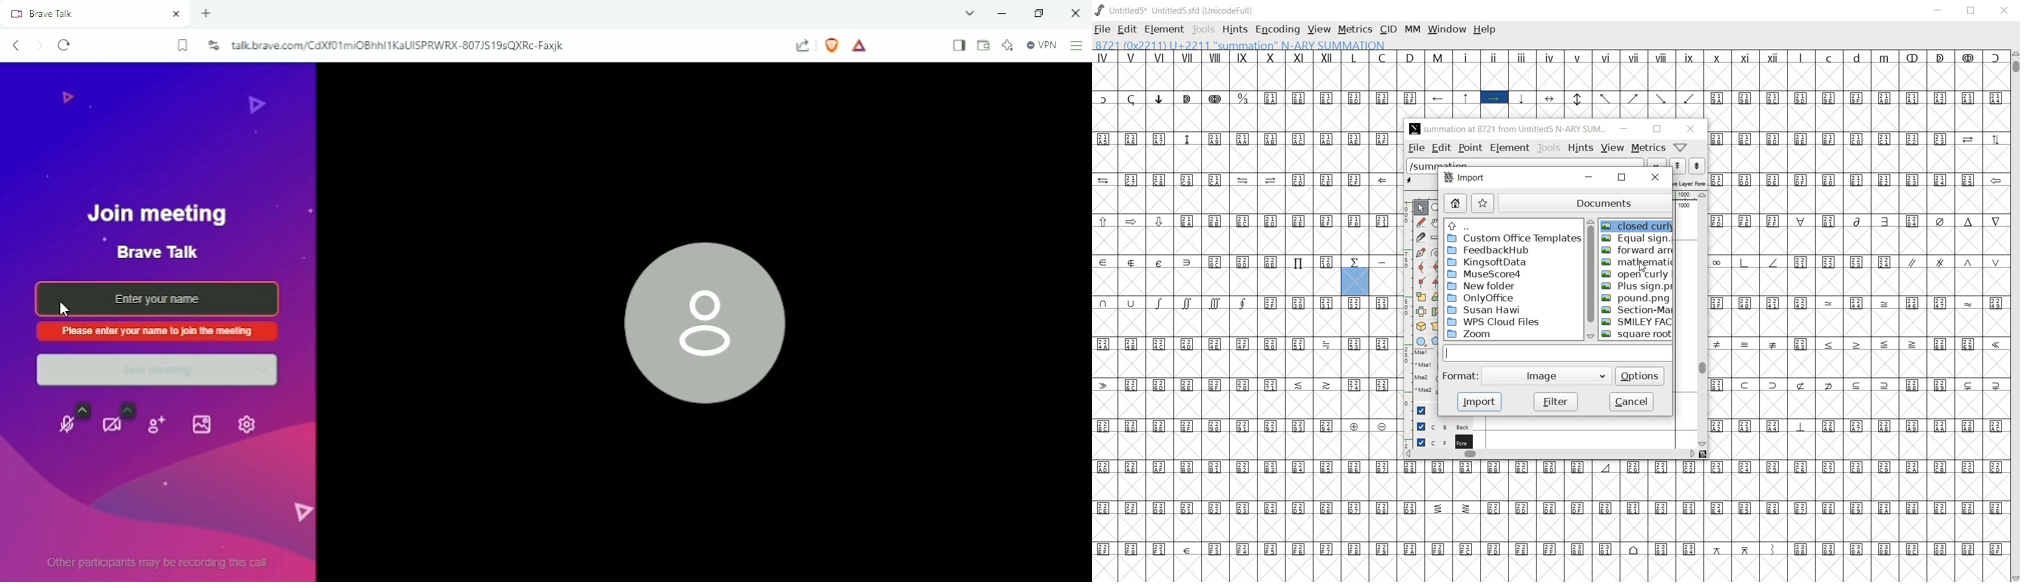 The width and height of the screenshot is (2044, 588). Describe the element at coordinates (1355, 29) in the screenshot. I see `METRICS` at that location.